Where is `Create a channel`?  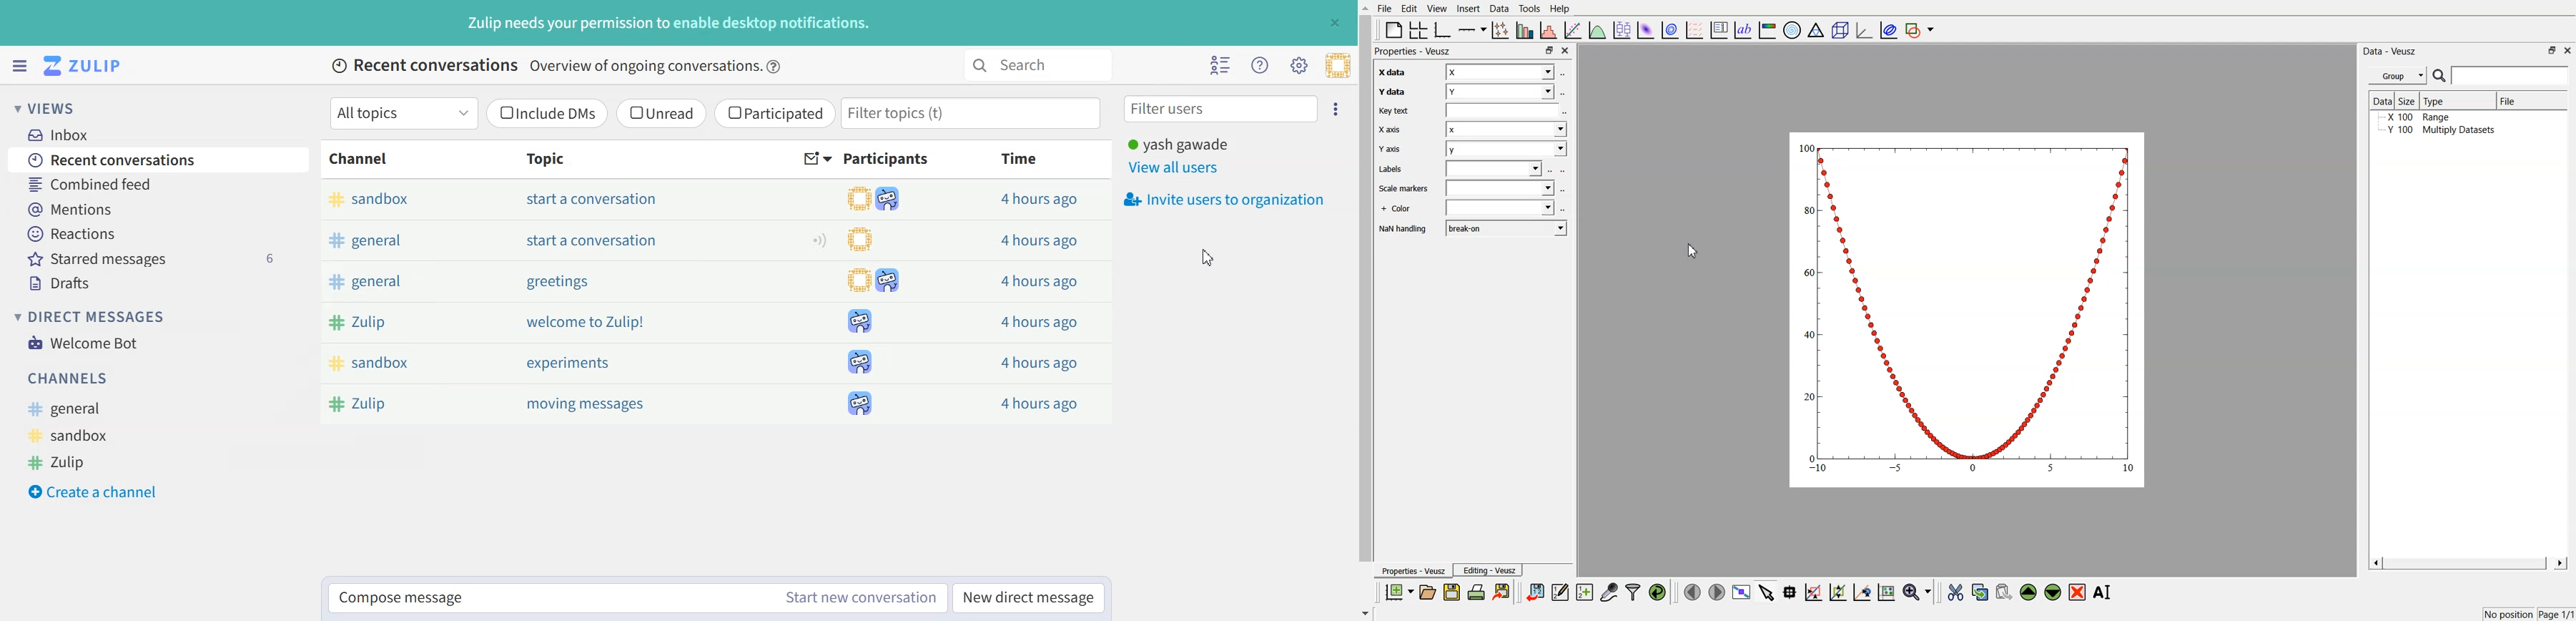
Create a channel is located at coordinates (101, 490).